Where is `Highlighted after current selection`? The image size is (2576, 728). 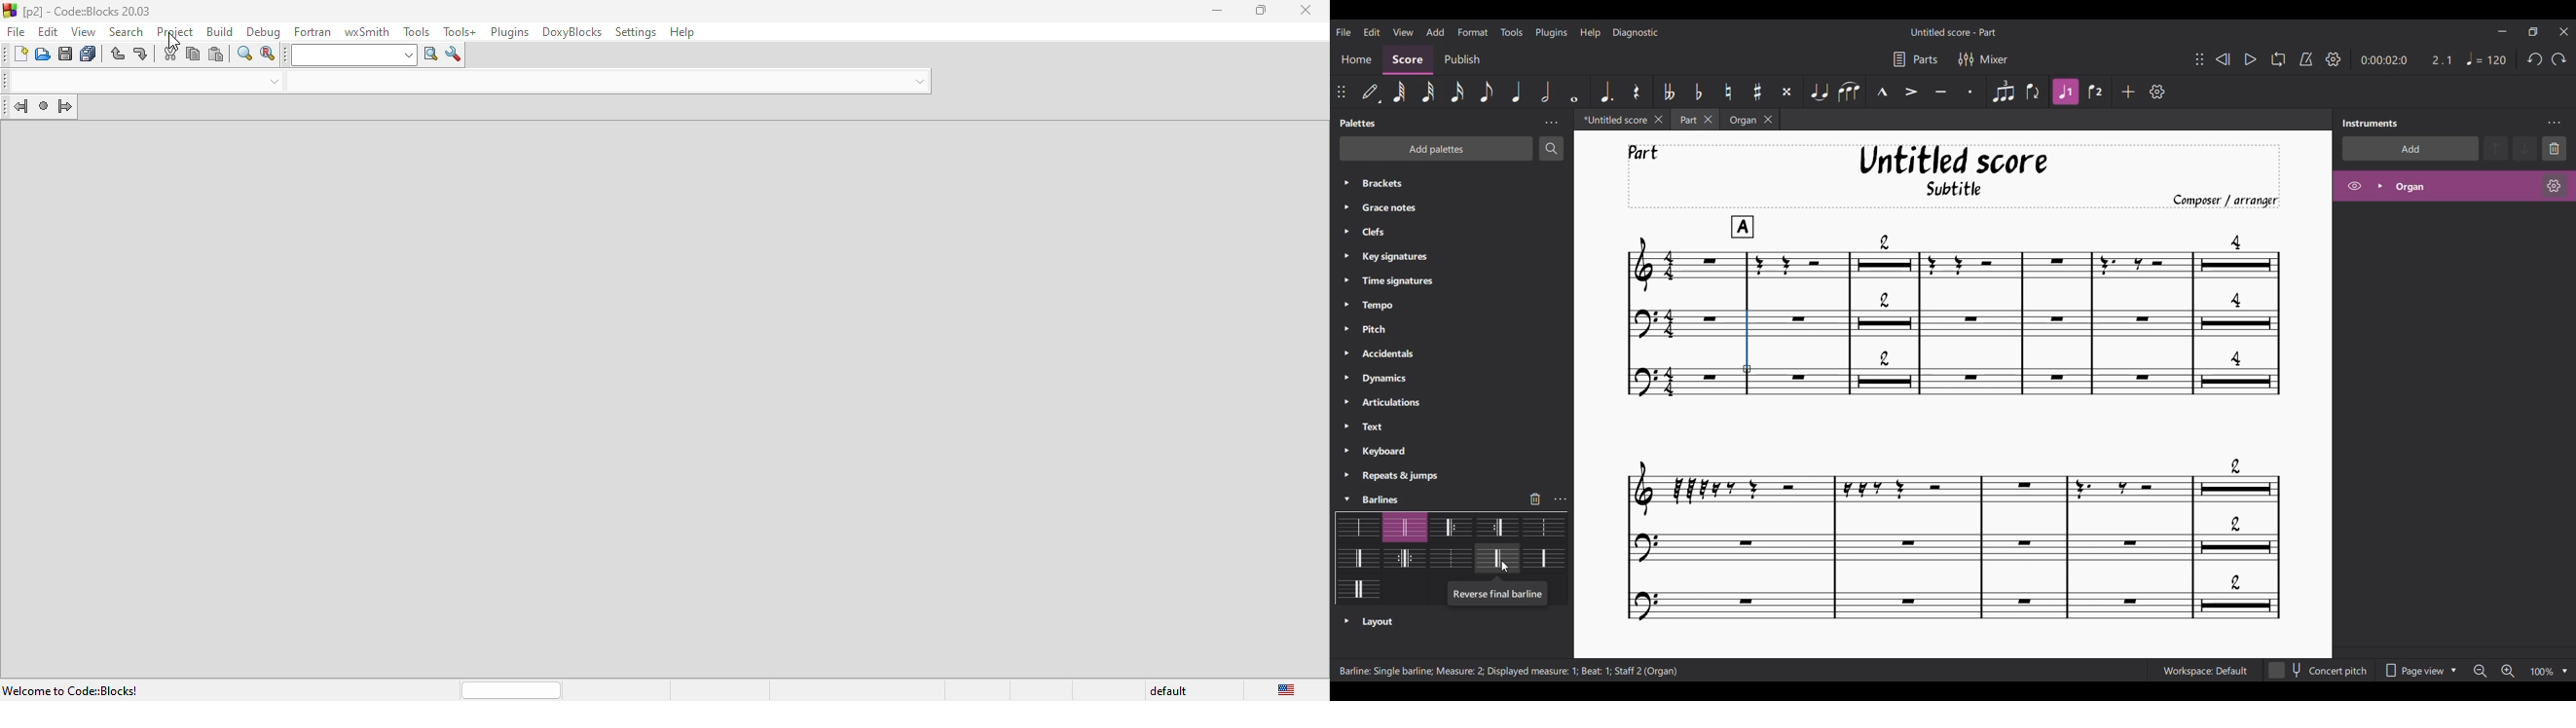 Highlighted after current selection is located at coordinates (2453, 186).